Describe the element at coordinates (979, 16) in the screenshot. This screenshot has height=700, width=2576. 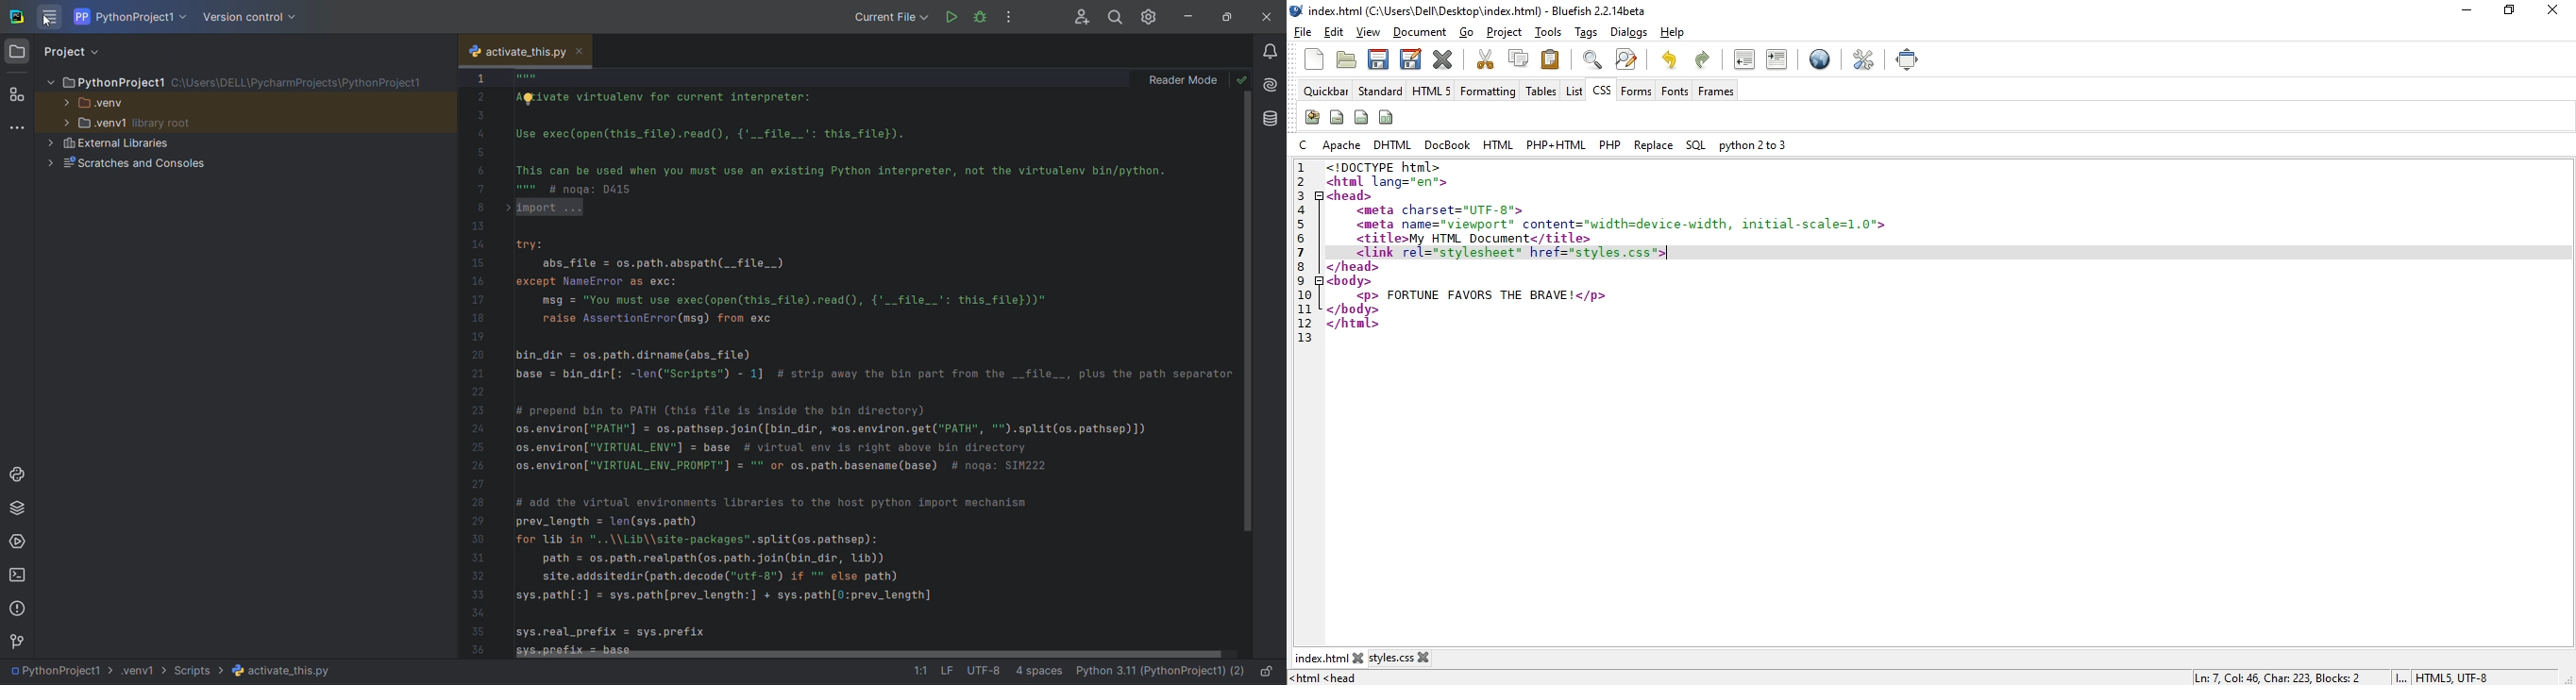
I see `debug` at that location.